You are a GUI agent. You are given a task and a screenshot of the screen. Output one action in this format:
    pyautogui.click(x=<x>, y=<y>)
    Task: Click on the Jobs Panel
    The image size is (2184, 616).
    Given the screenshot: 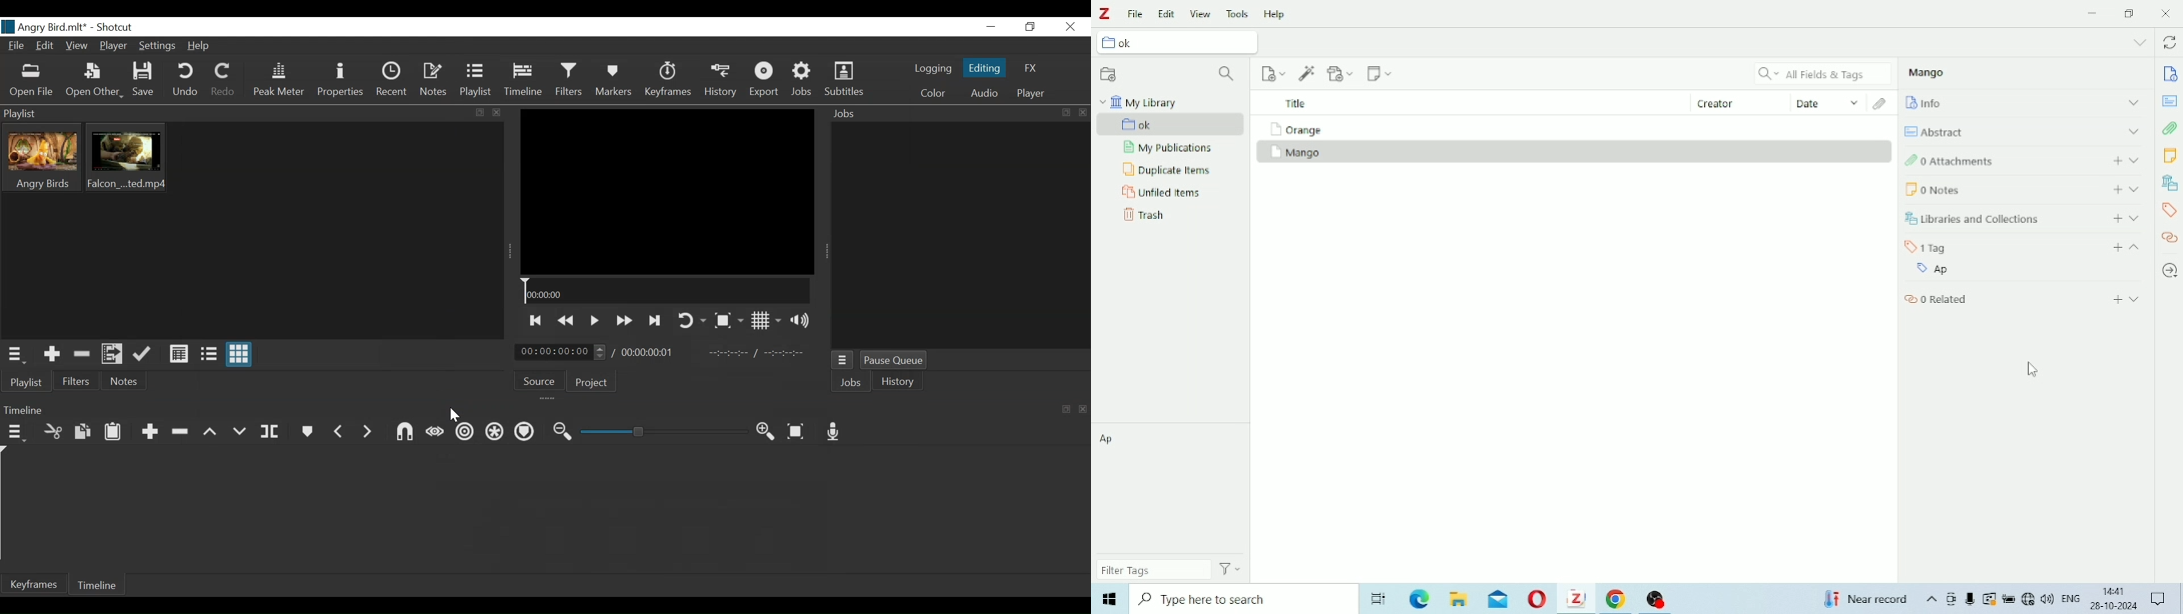 What is the action you would take?
    pyautogui.click(x=960, y=235)
    